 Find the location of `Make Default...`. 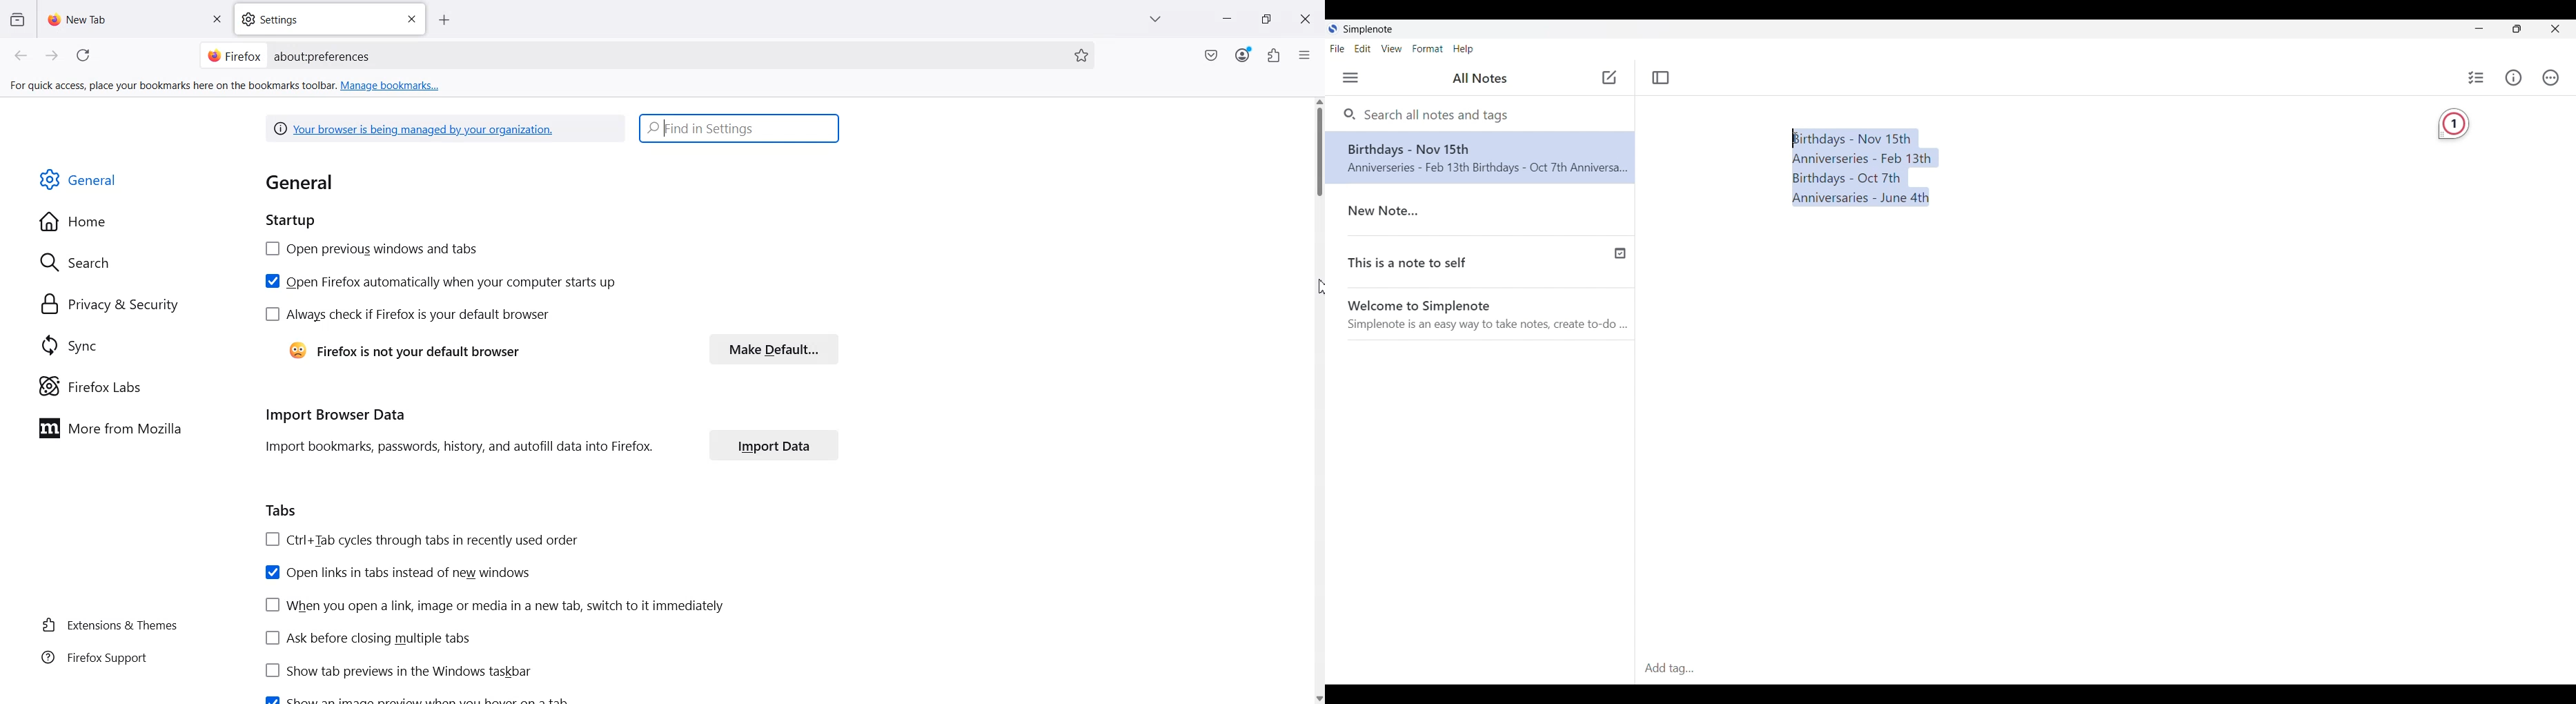

Make Default... is located at coordinates (772, 349).